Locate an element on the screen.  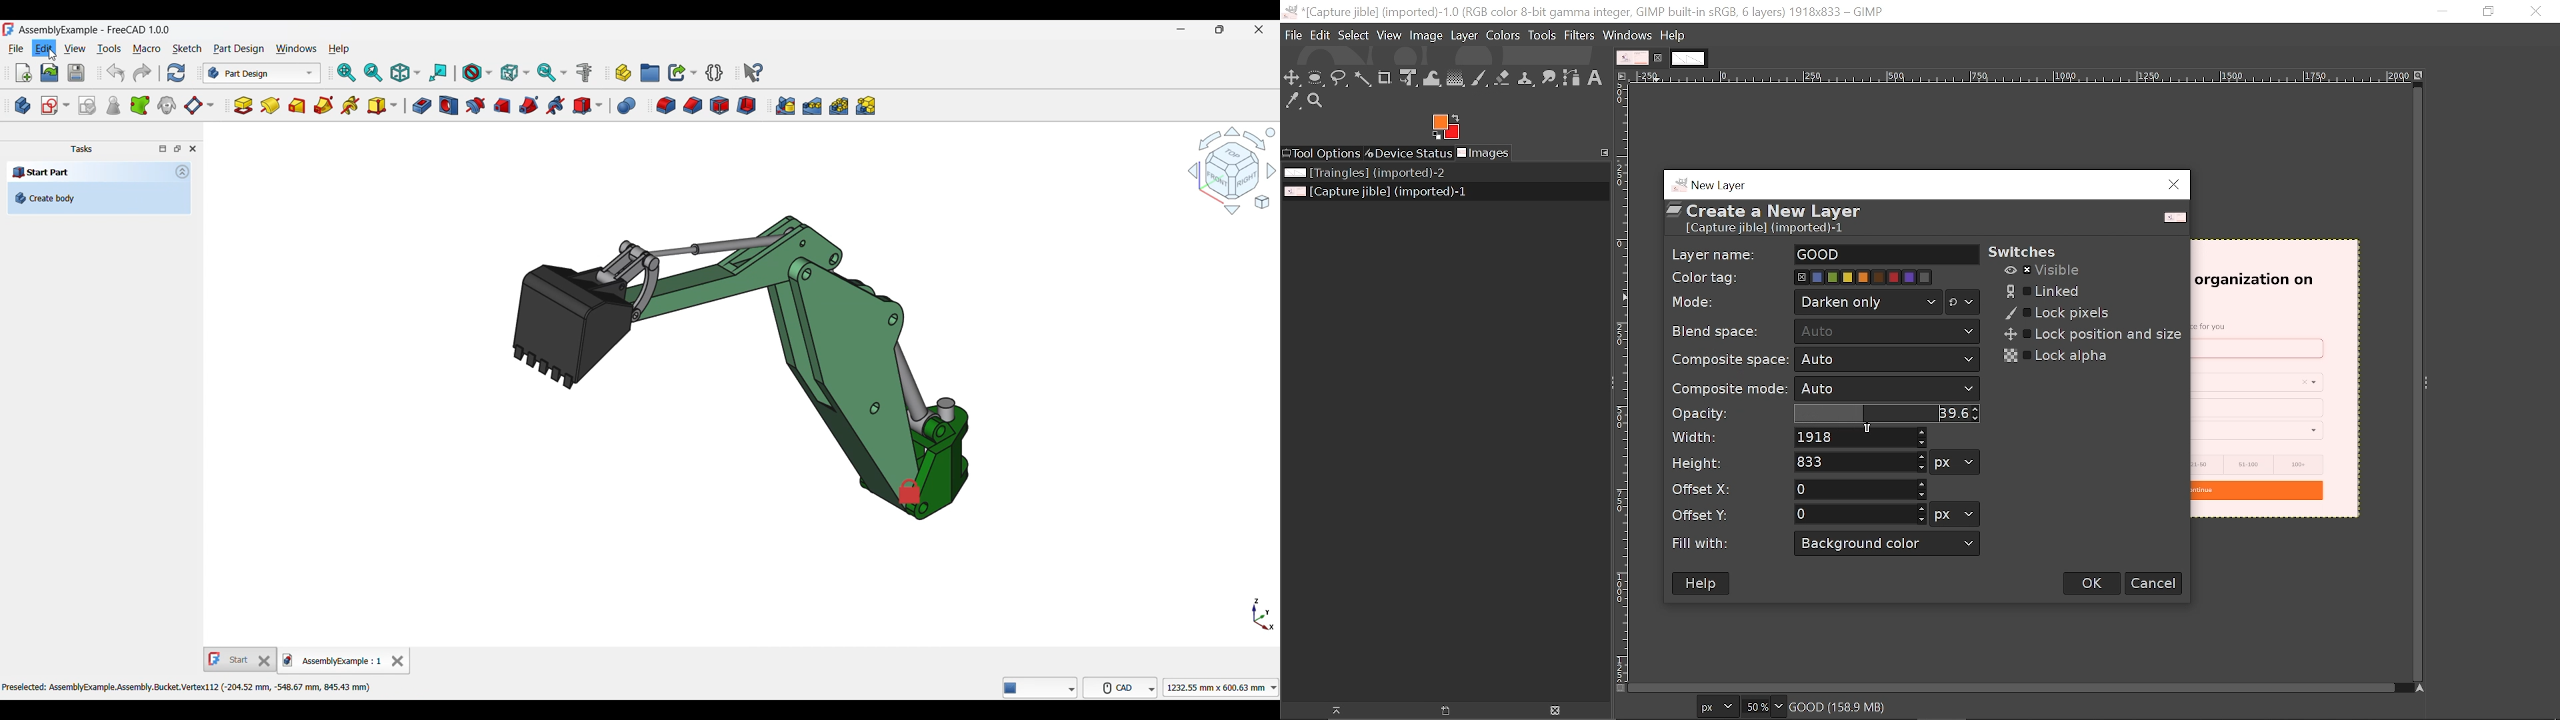
Mirrored is located at coordinates (785, 105).